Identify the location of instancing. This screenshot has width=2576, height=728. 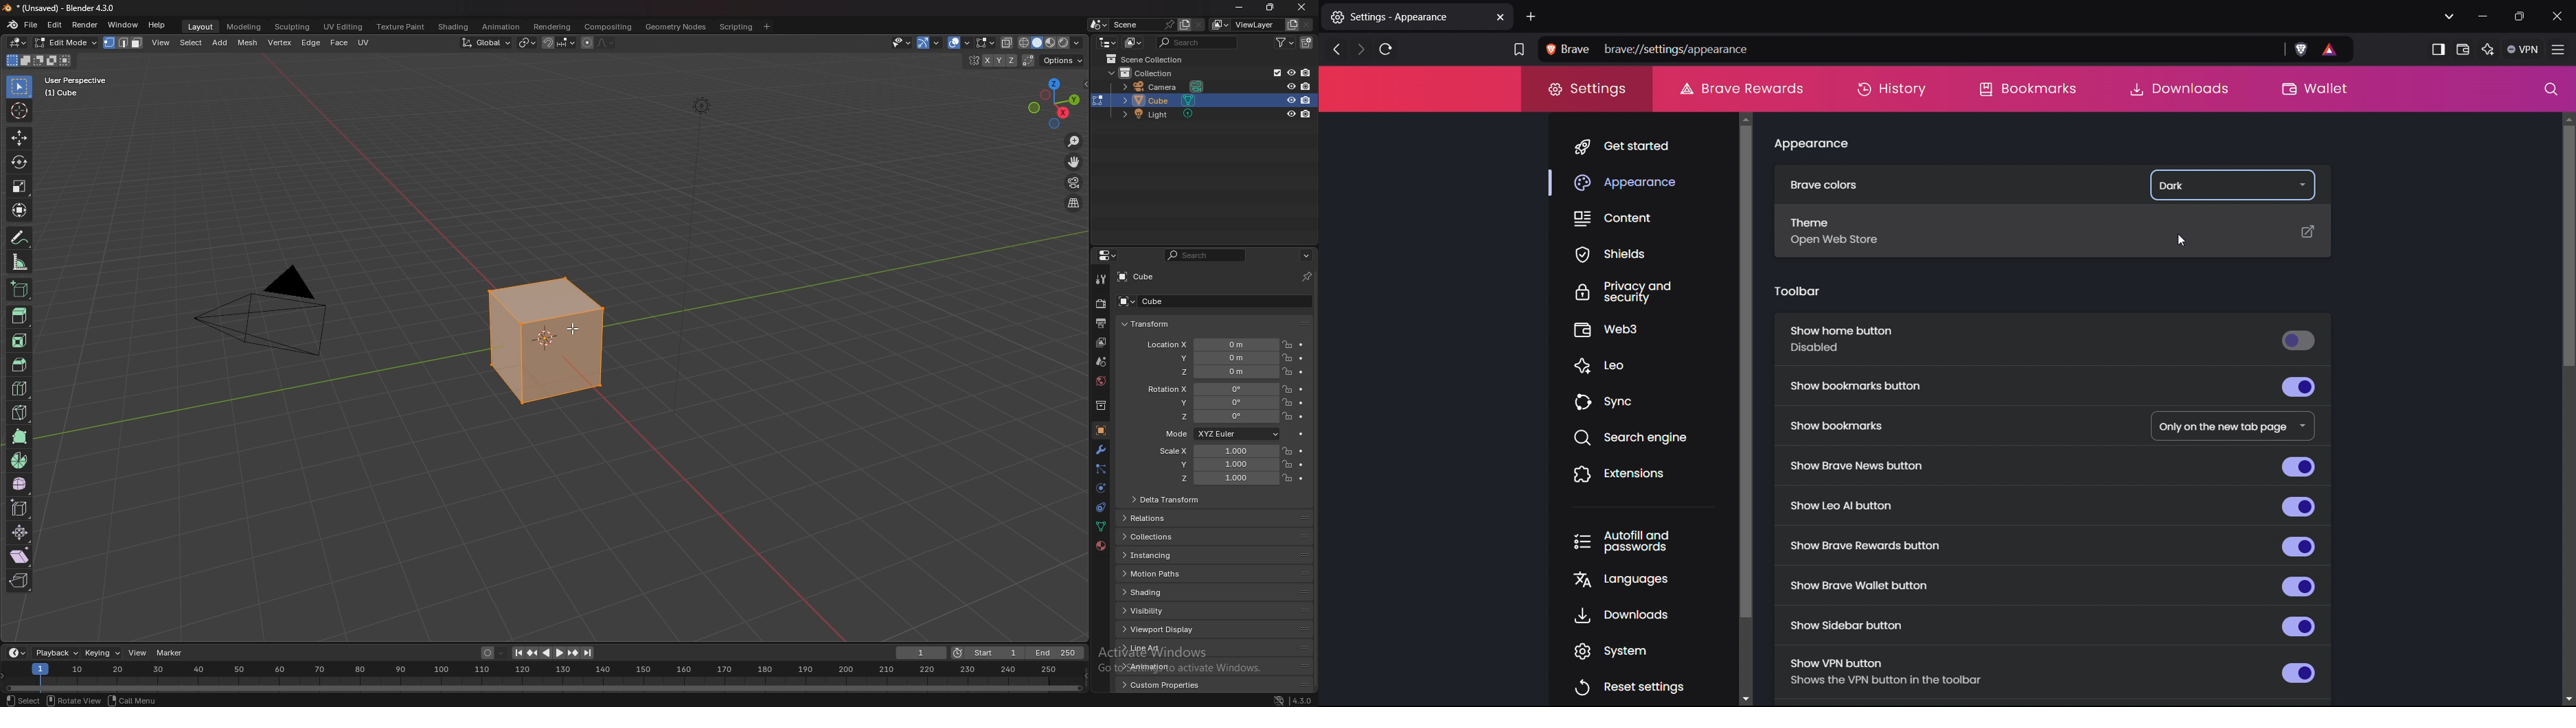
(1166, 555).